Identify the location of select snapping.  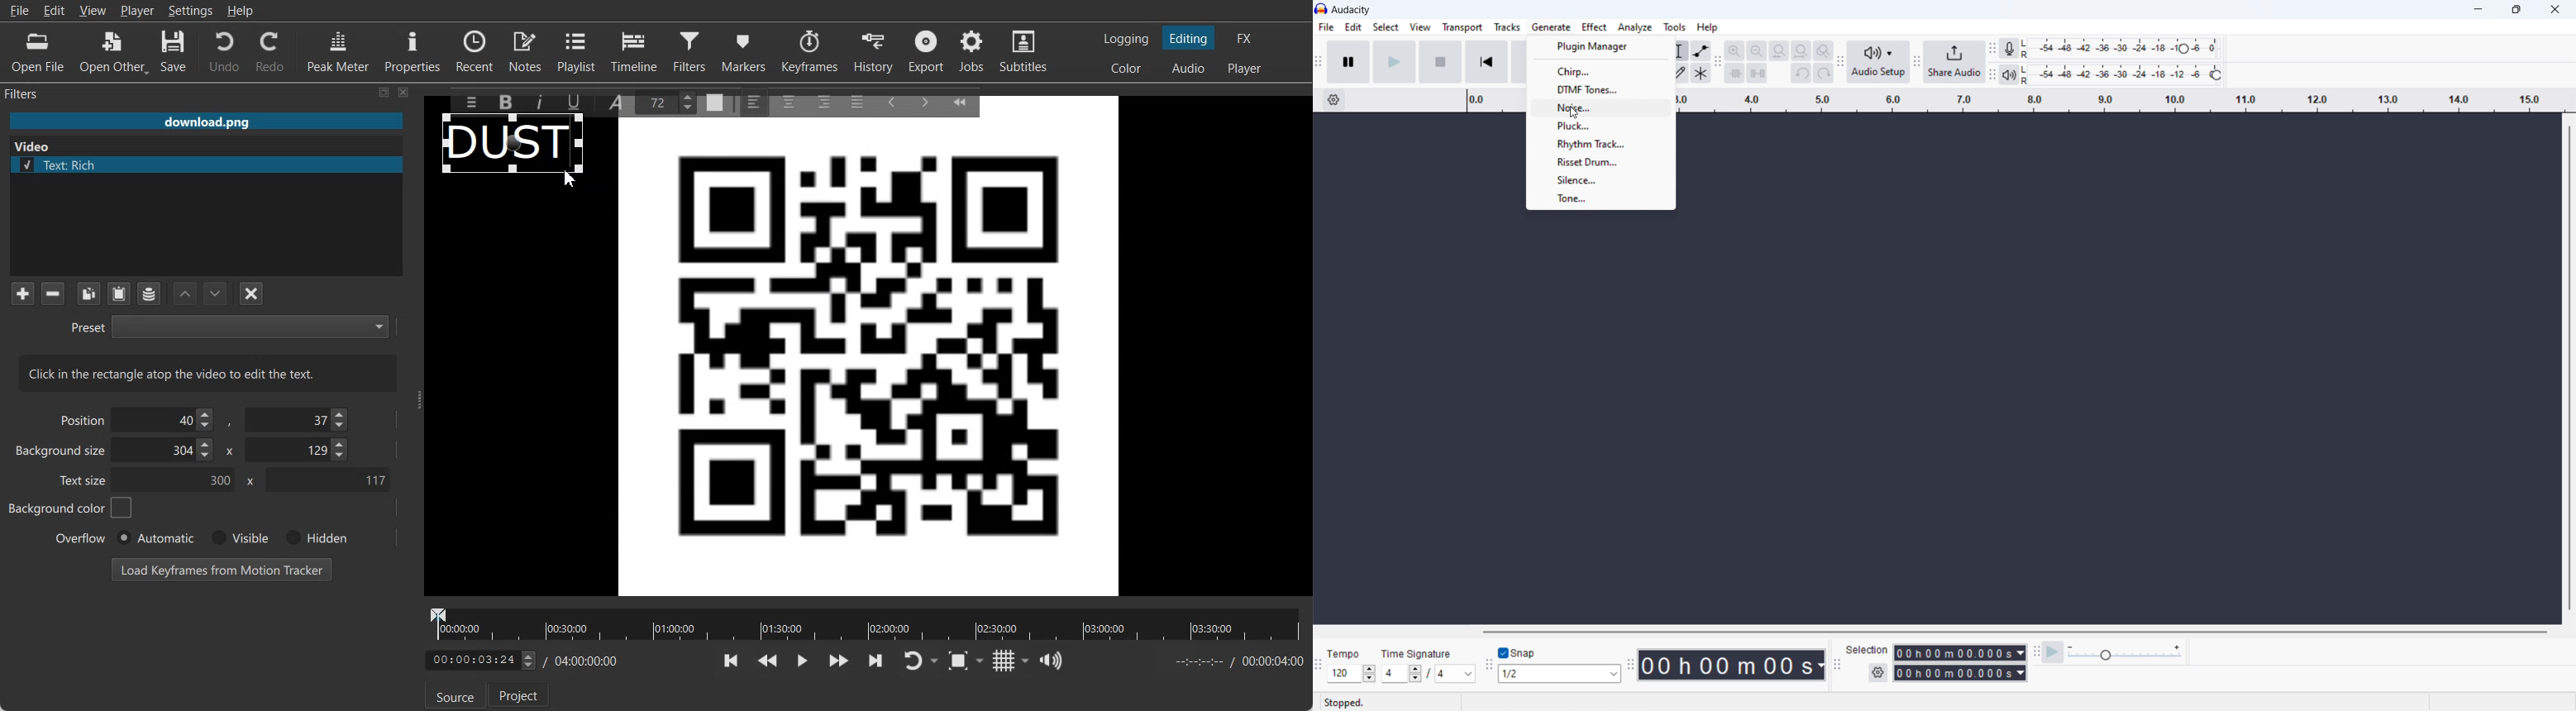
(1560, 674).